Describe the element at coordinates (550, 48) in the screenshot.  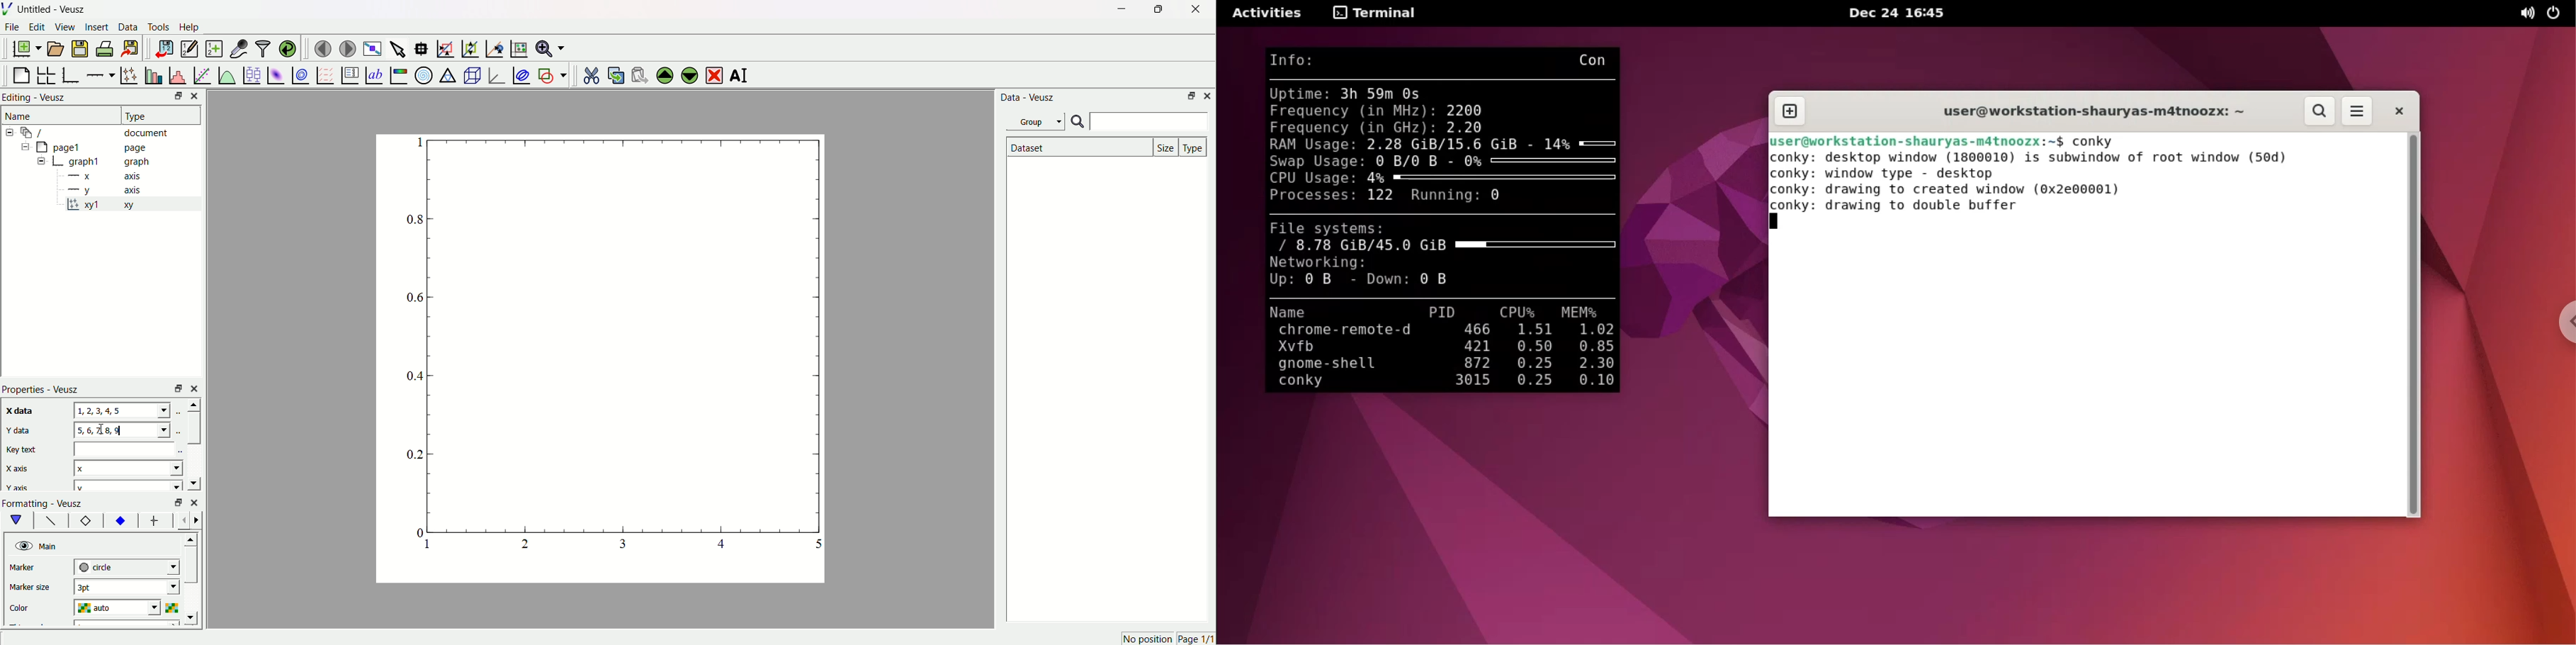
I see `zoom functions` at that location.